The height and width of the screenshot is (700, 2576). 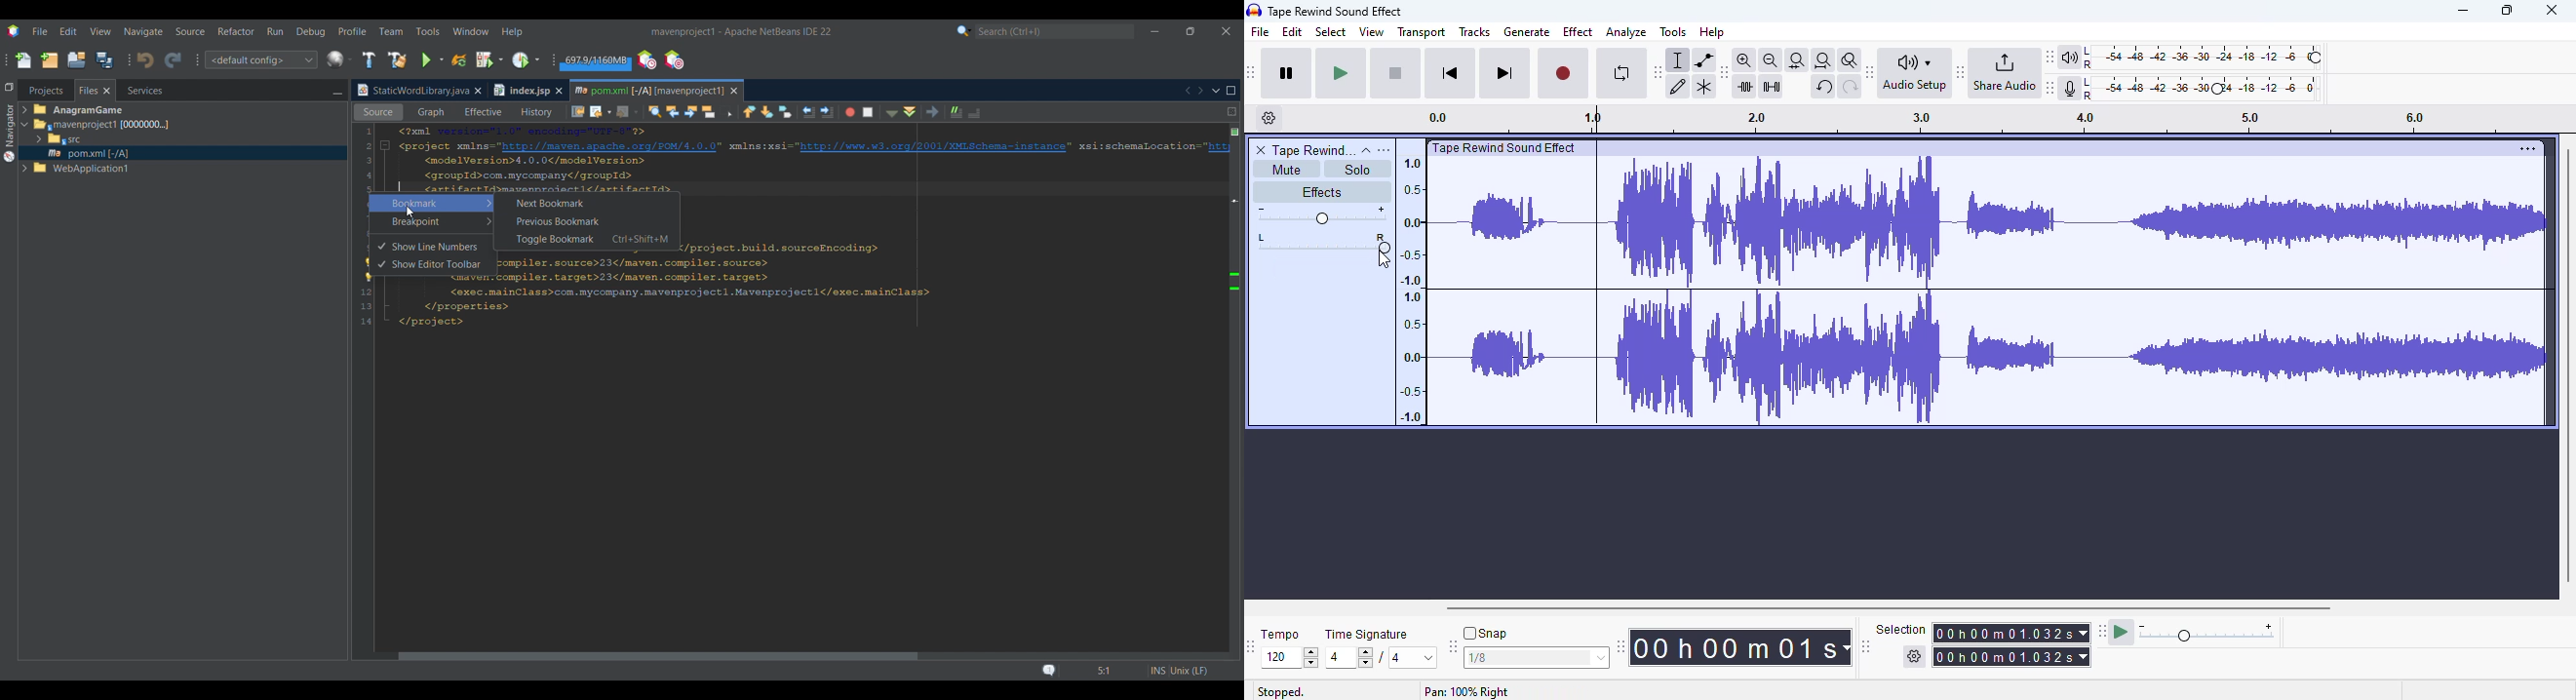 What do you see at coordinates (1337, 243) in the screenshot?
I see `pan` at bounding box center [1337, 243].